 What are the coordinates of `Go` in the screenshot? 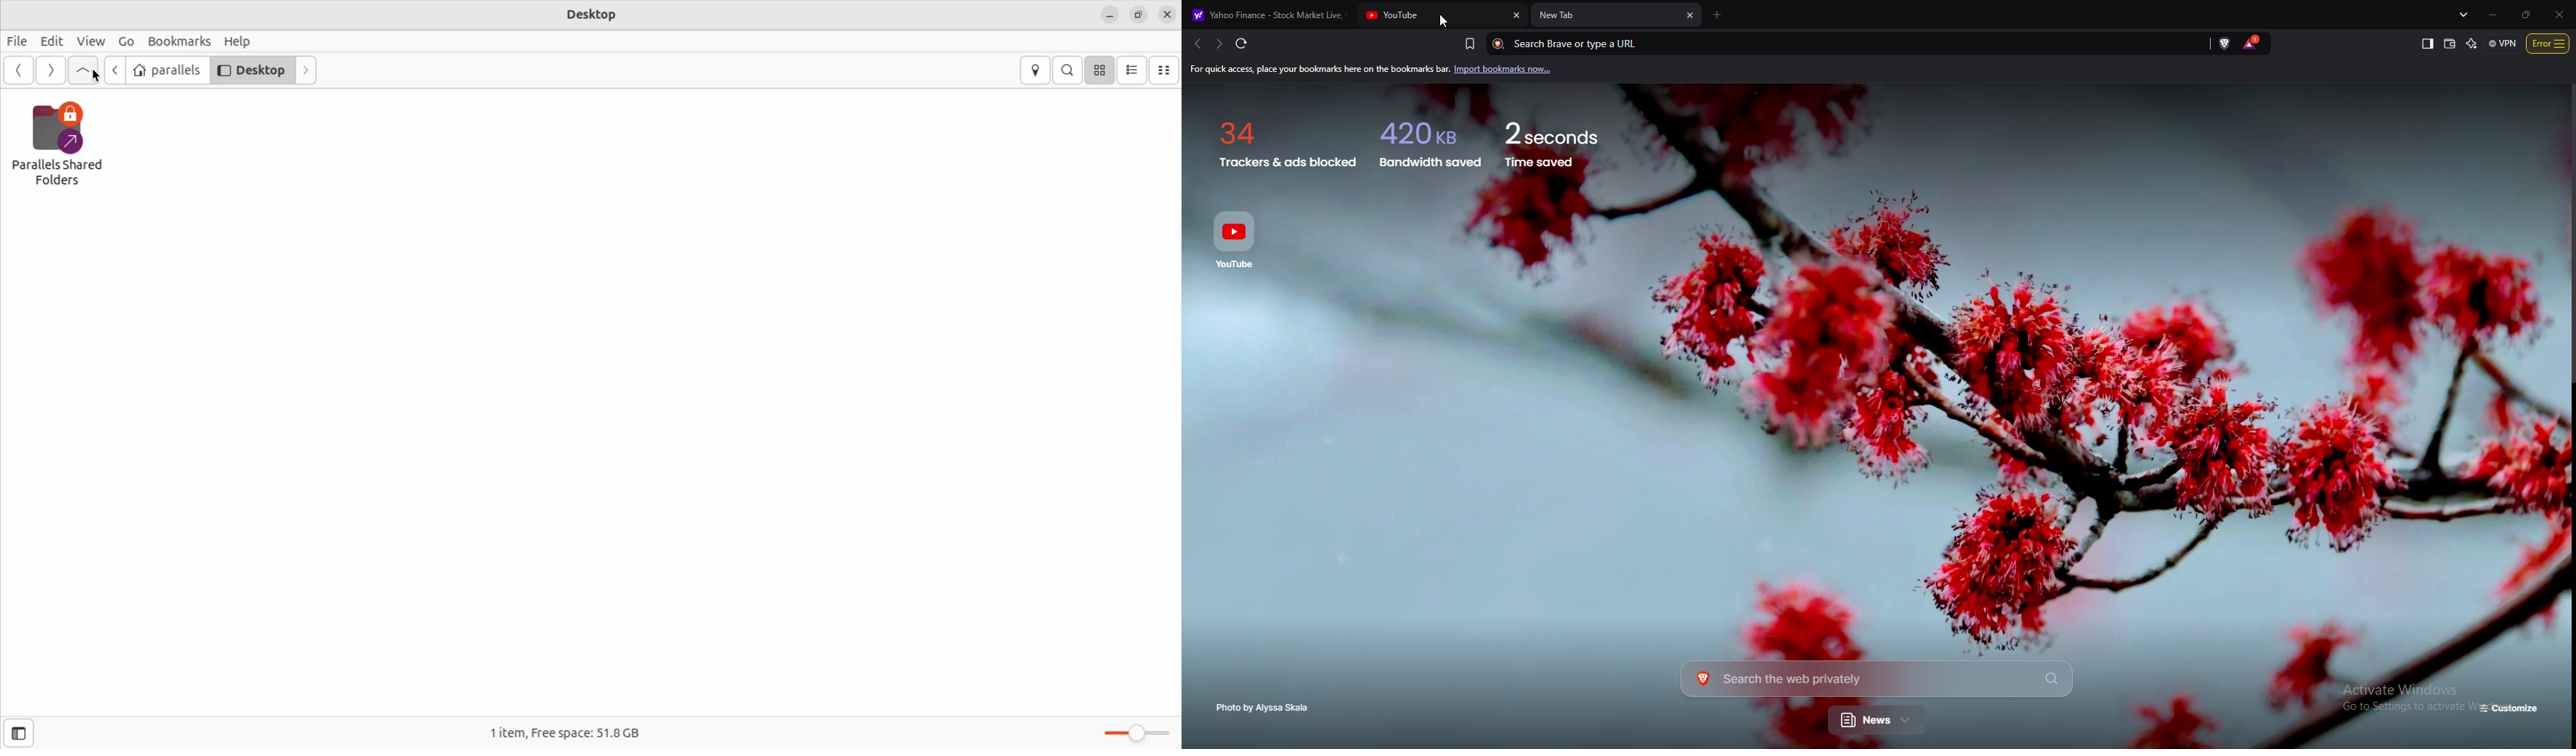 It's located at (124, 40).